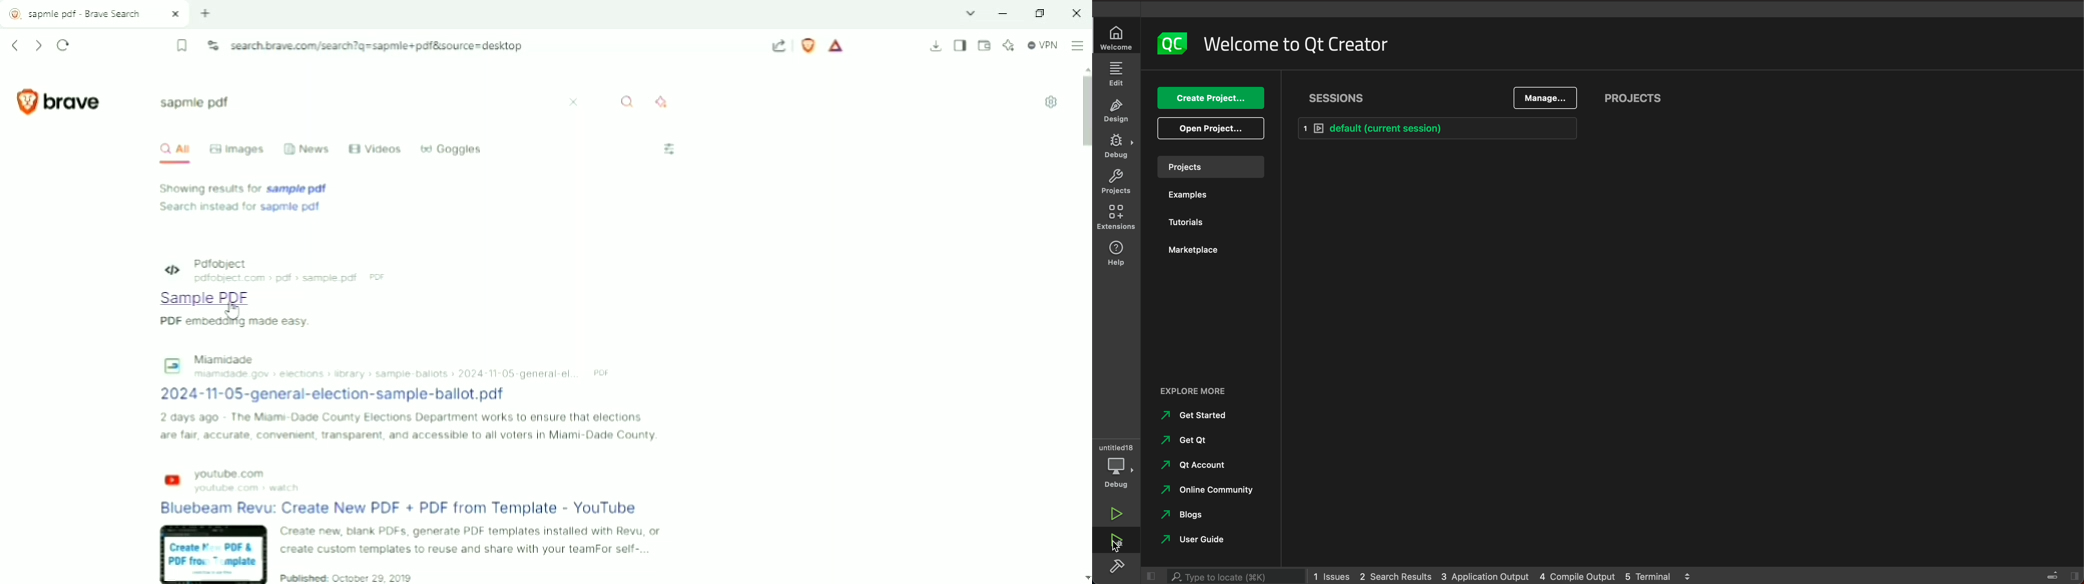 The image size is (2100, 588). What do you see at coordinates (1212, 129) in the screenshot?
I see `open` at bounding box center [1212, 129].